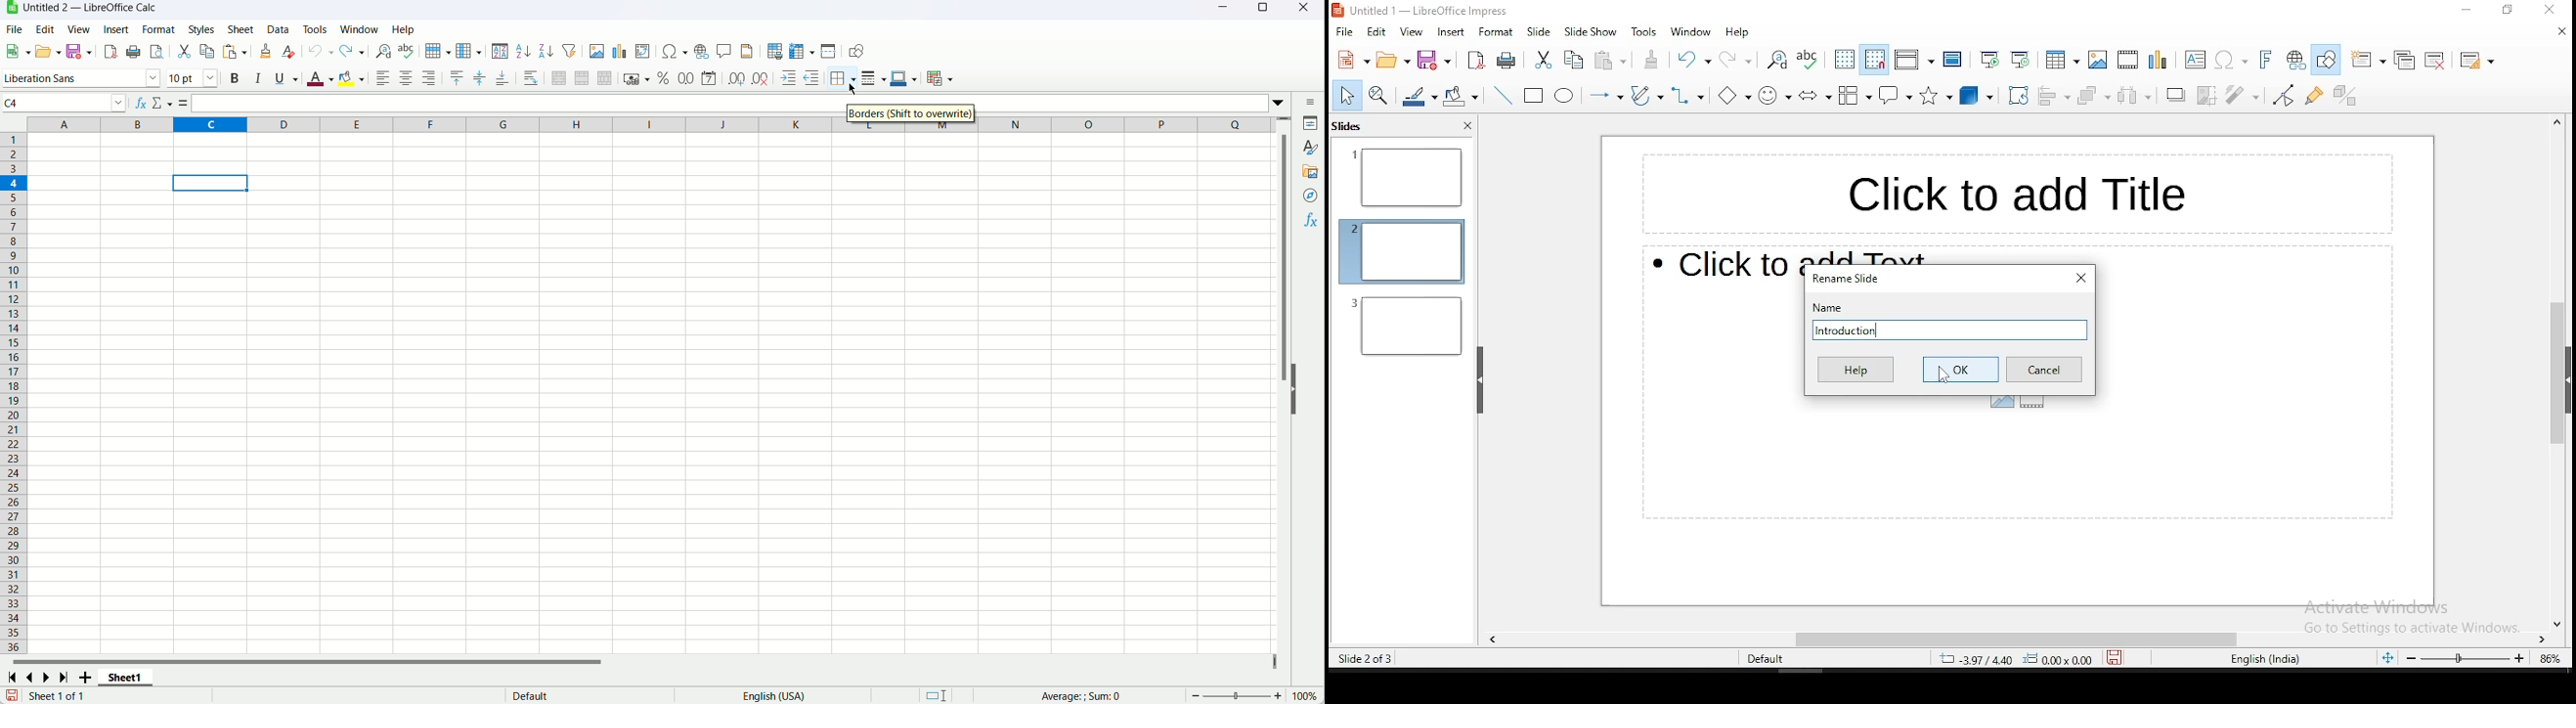  Describe the element at coordinates (56, 696) in the screenshot. I see `Text` at that location.